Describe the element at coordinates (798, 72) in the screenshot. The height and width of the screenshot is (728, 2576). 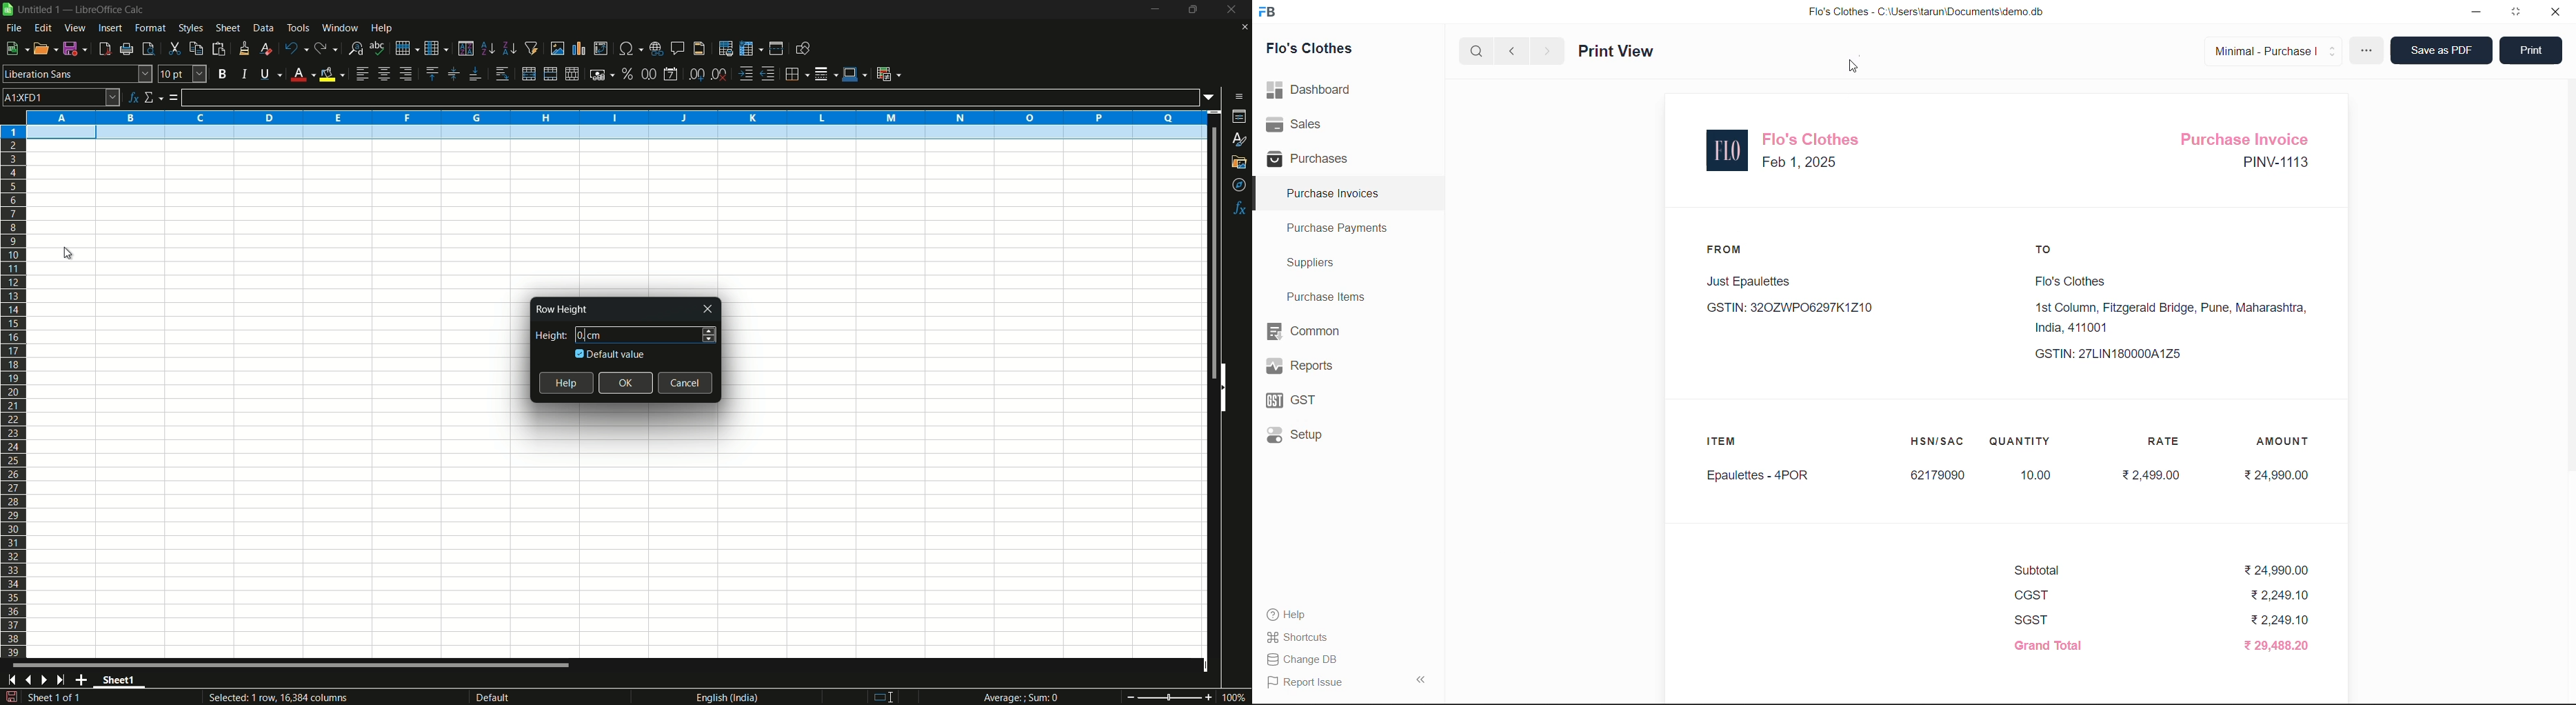
I see `borders` at that location.